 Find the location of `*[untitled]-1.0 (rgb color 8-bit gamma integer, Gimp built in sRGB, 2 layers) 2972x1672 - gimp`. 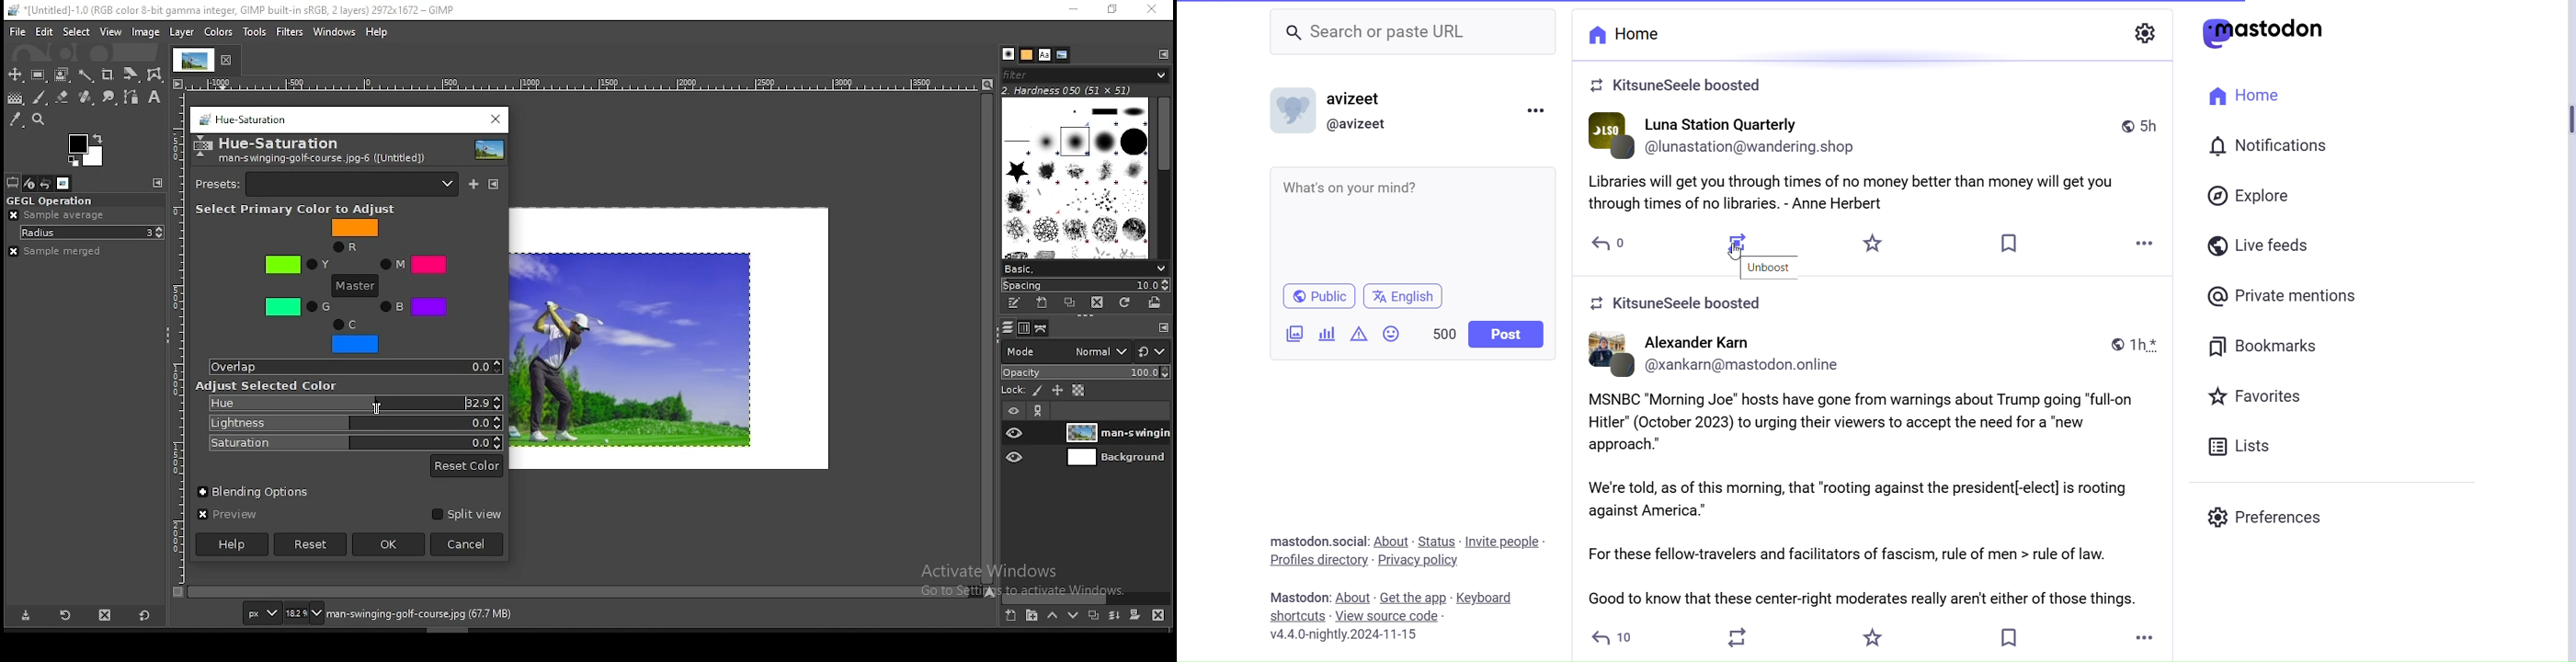

*[untitled]-1.0 (rgb color 8-bit gamma integer, Gimp built in sRGB, 2 layers) 2972x1672 - gimp is located at coordinates (232, 11).